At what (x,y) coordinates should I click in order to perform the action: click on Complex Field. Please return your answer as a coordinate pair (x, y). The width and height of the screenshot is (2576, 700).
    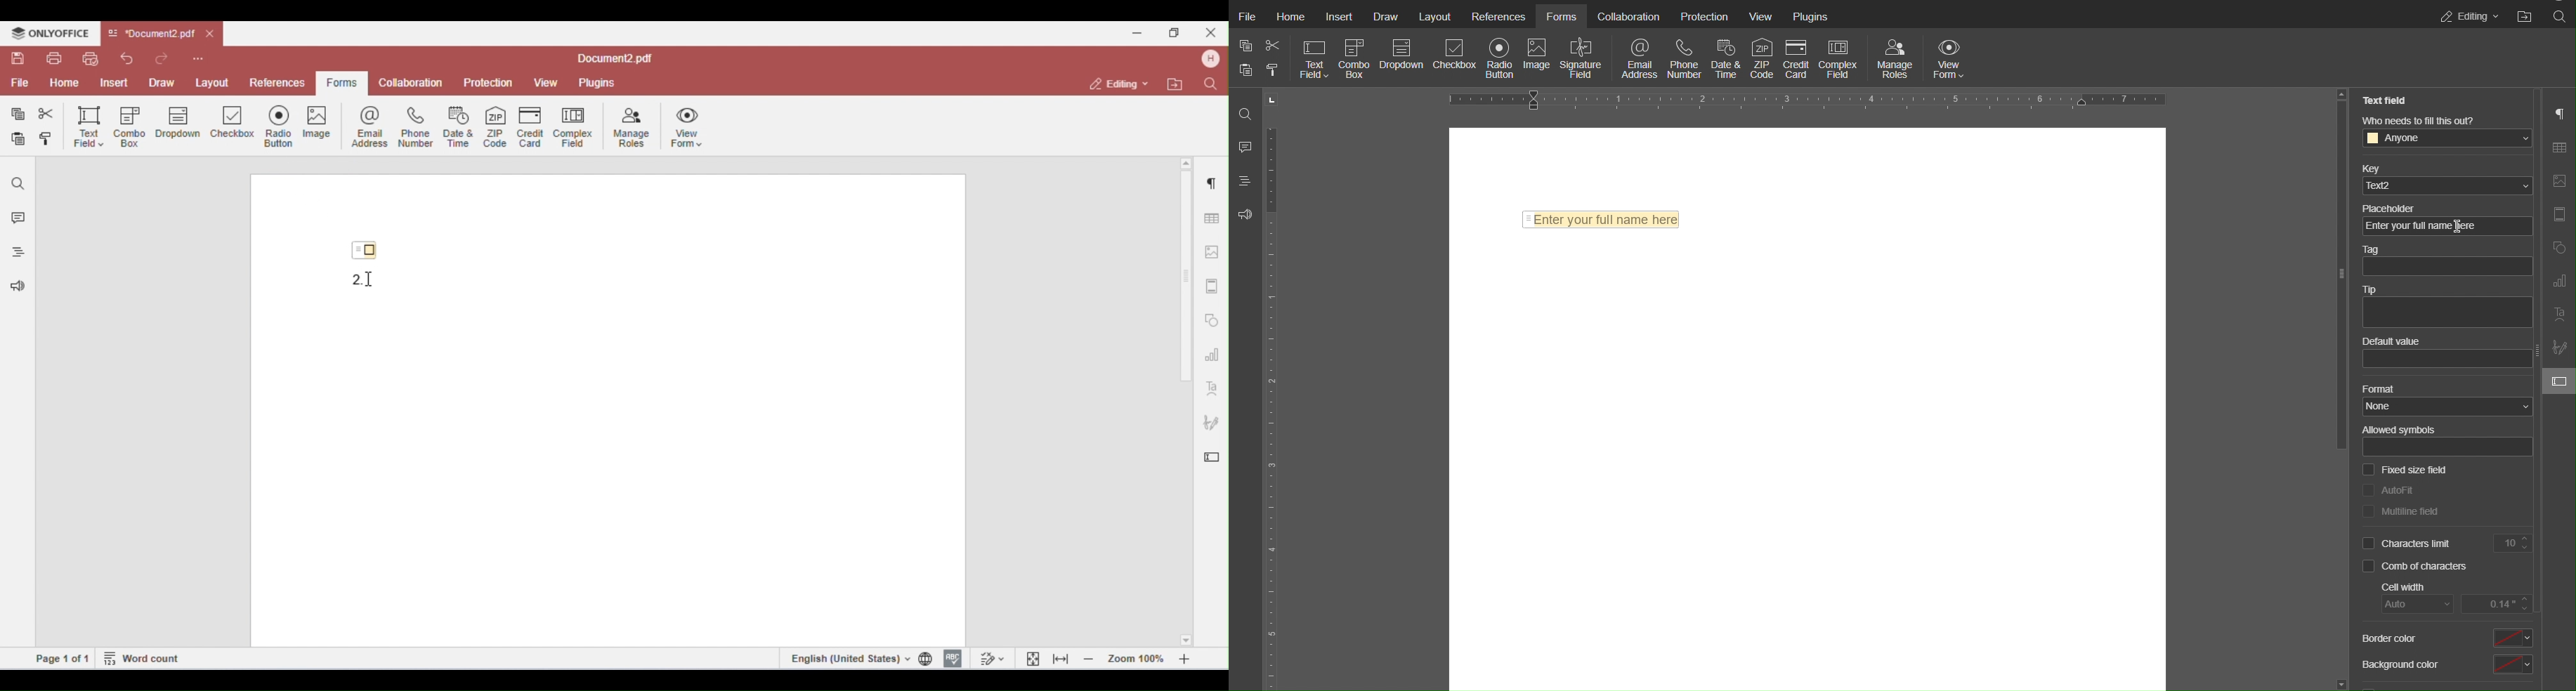
    Looking at the image, I should click on (1841, 59).